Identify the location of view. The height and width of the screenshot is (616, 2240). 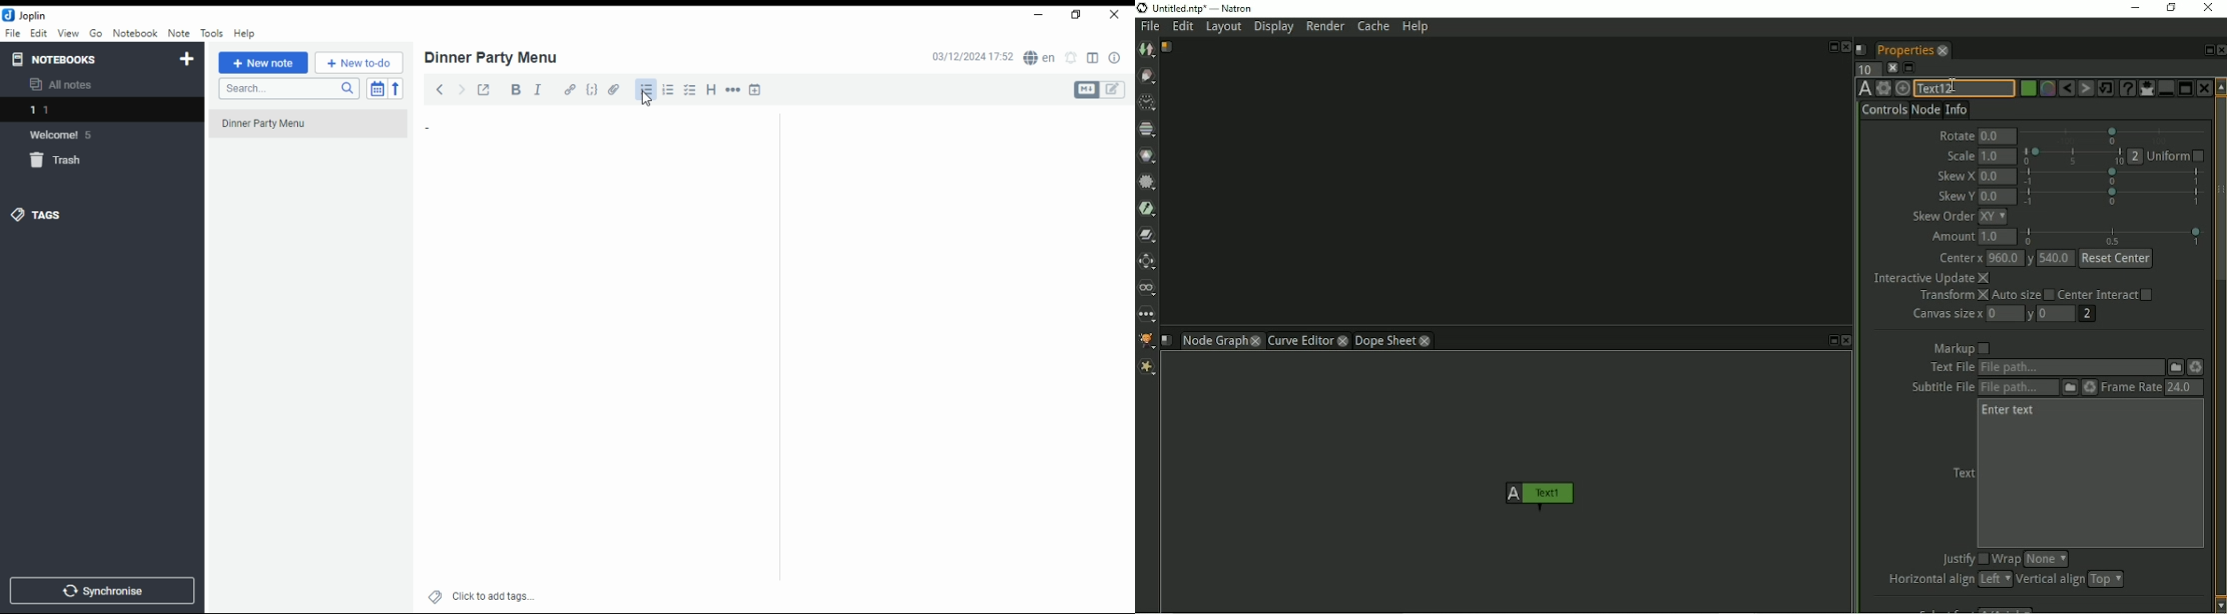
(67, 34).